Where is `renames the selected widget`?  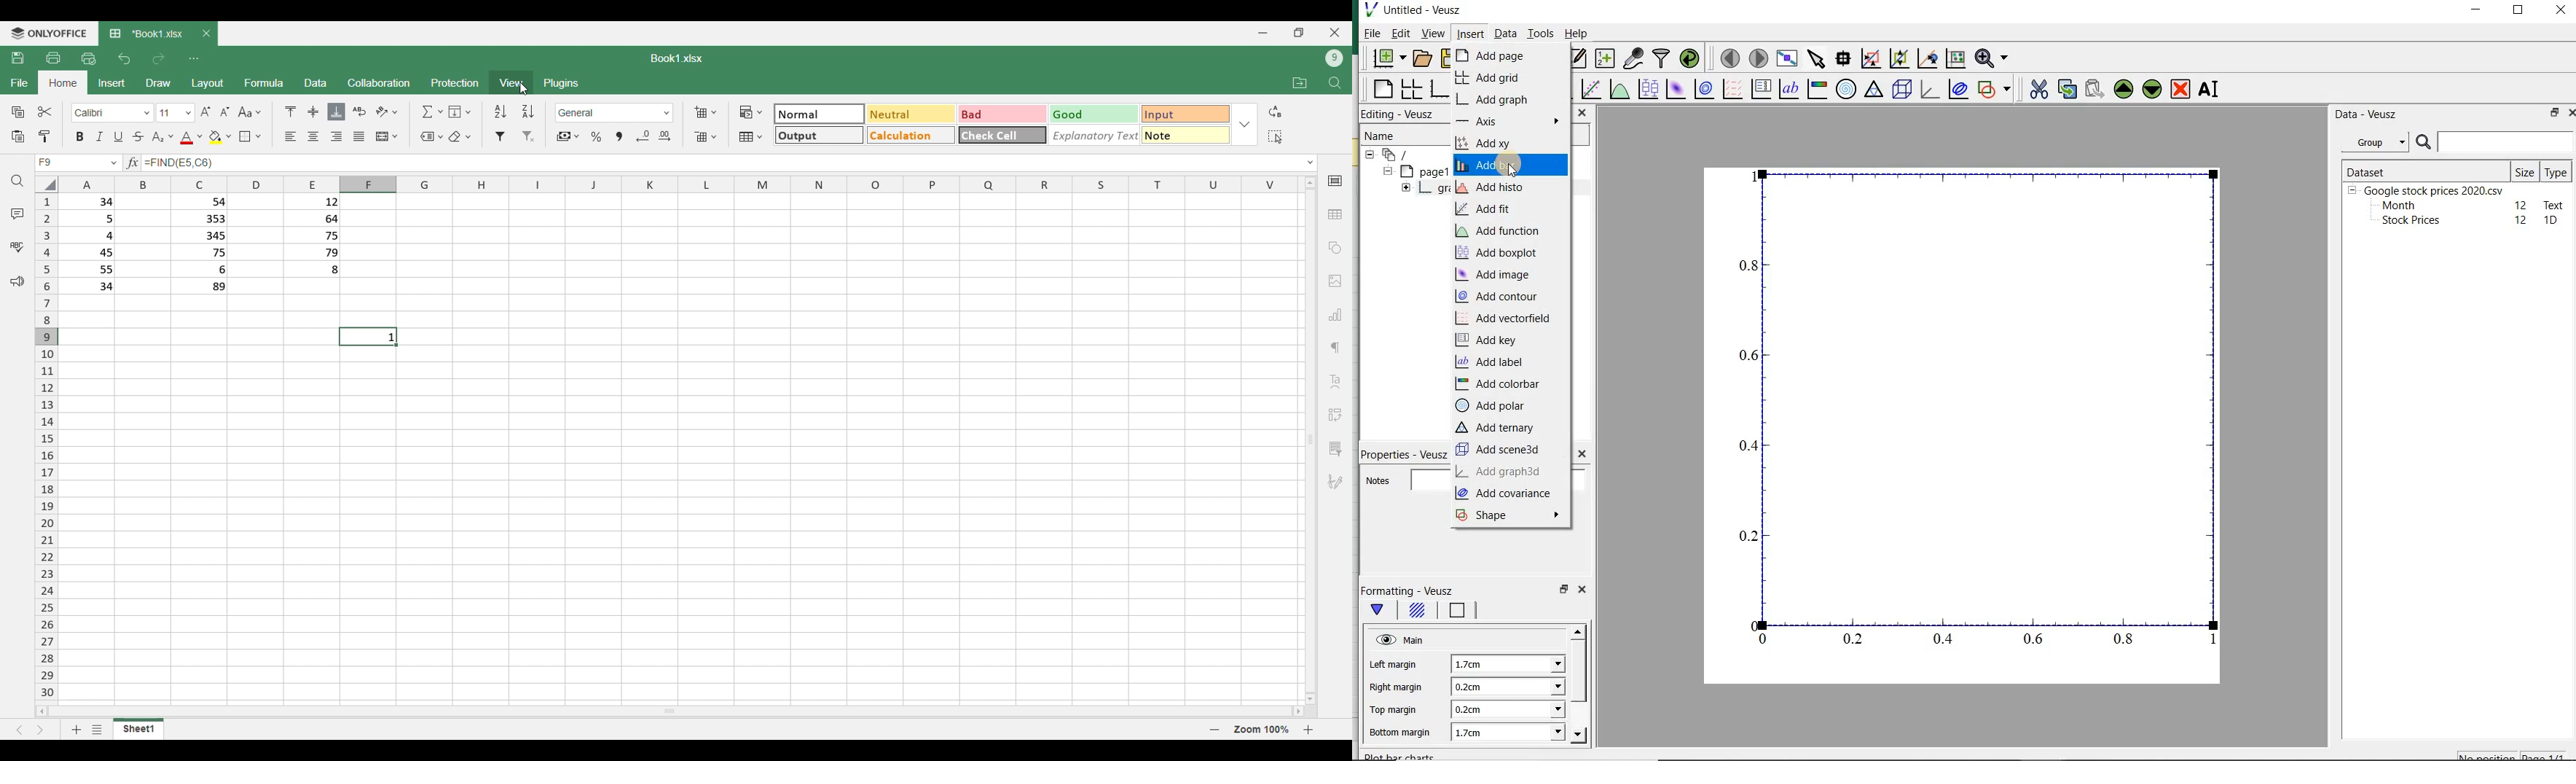 renames the selected widget is located at coordinates (2207, 91).